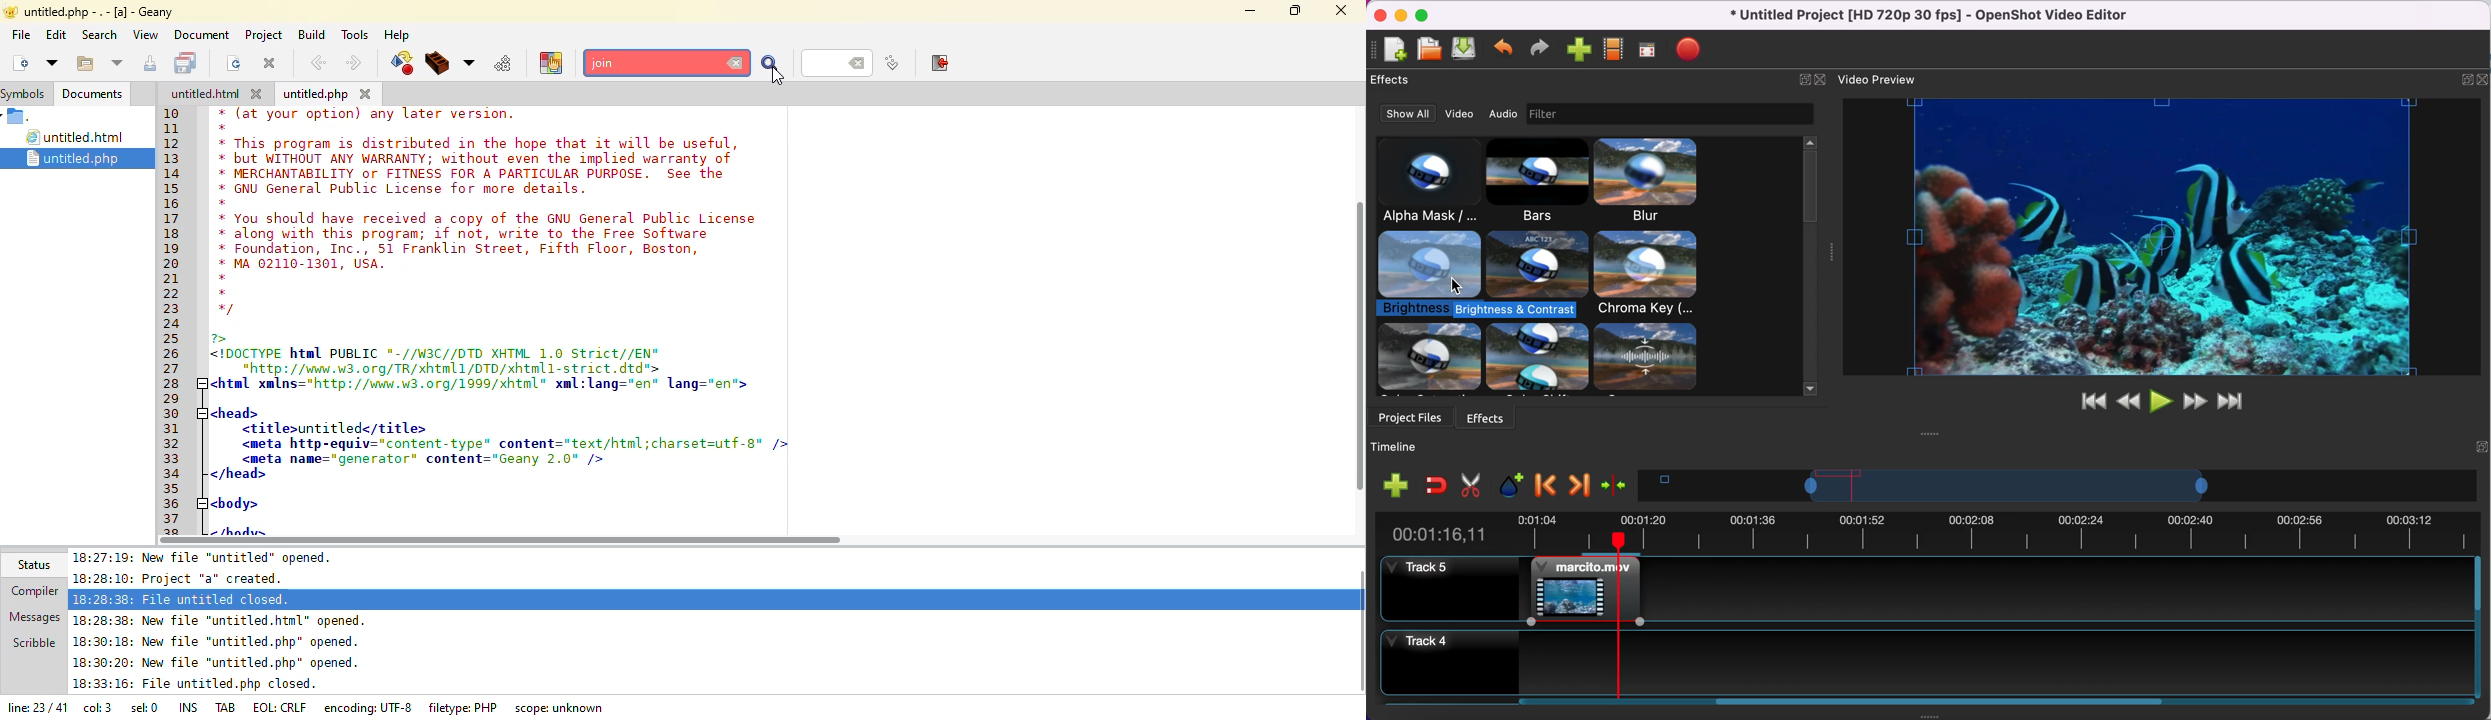  What do you see at coordinates (1537, 49) in the screenshot?
I see `redo` at bounding box center [1537, 49].